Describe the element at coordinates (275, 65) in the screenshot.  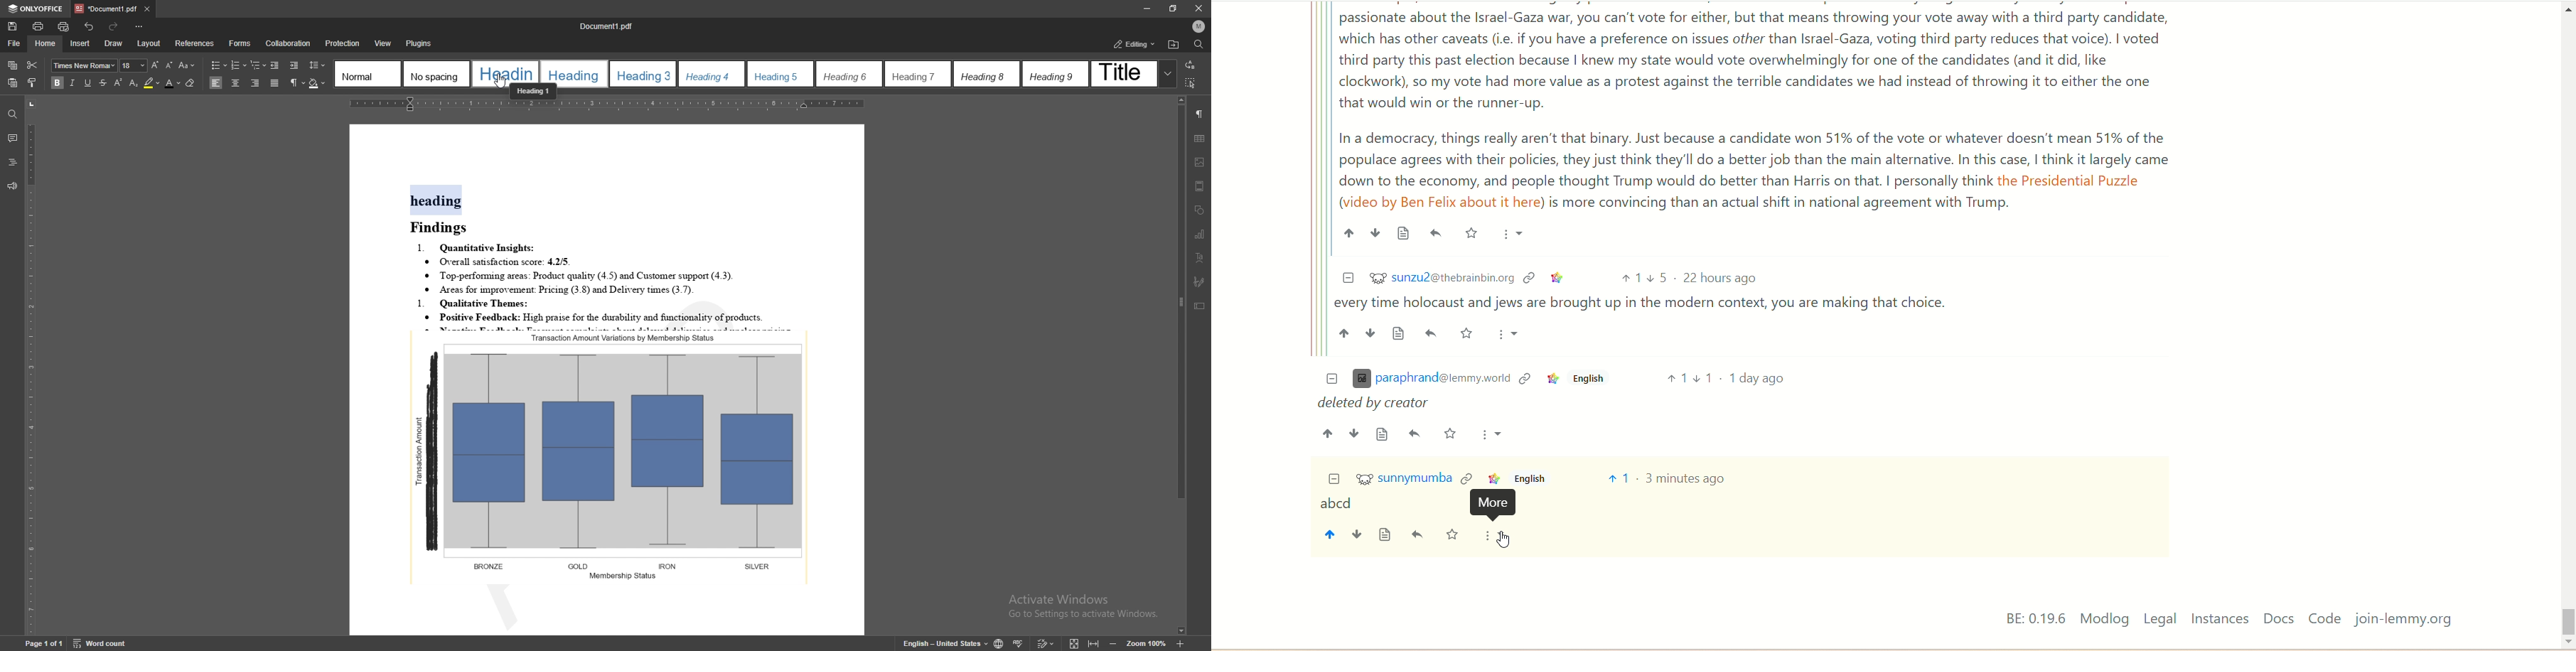
I see `decrease indent` at that location.